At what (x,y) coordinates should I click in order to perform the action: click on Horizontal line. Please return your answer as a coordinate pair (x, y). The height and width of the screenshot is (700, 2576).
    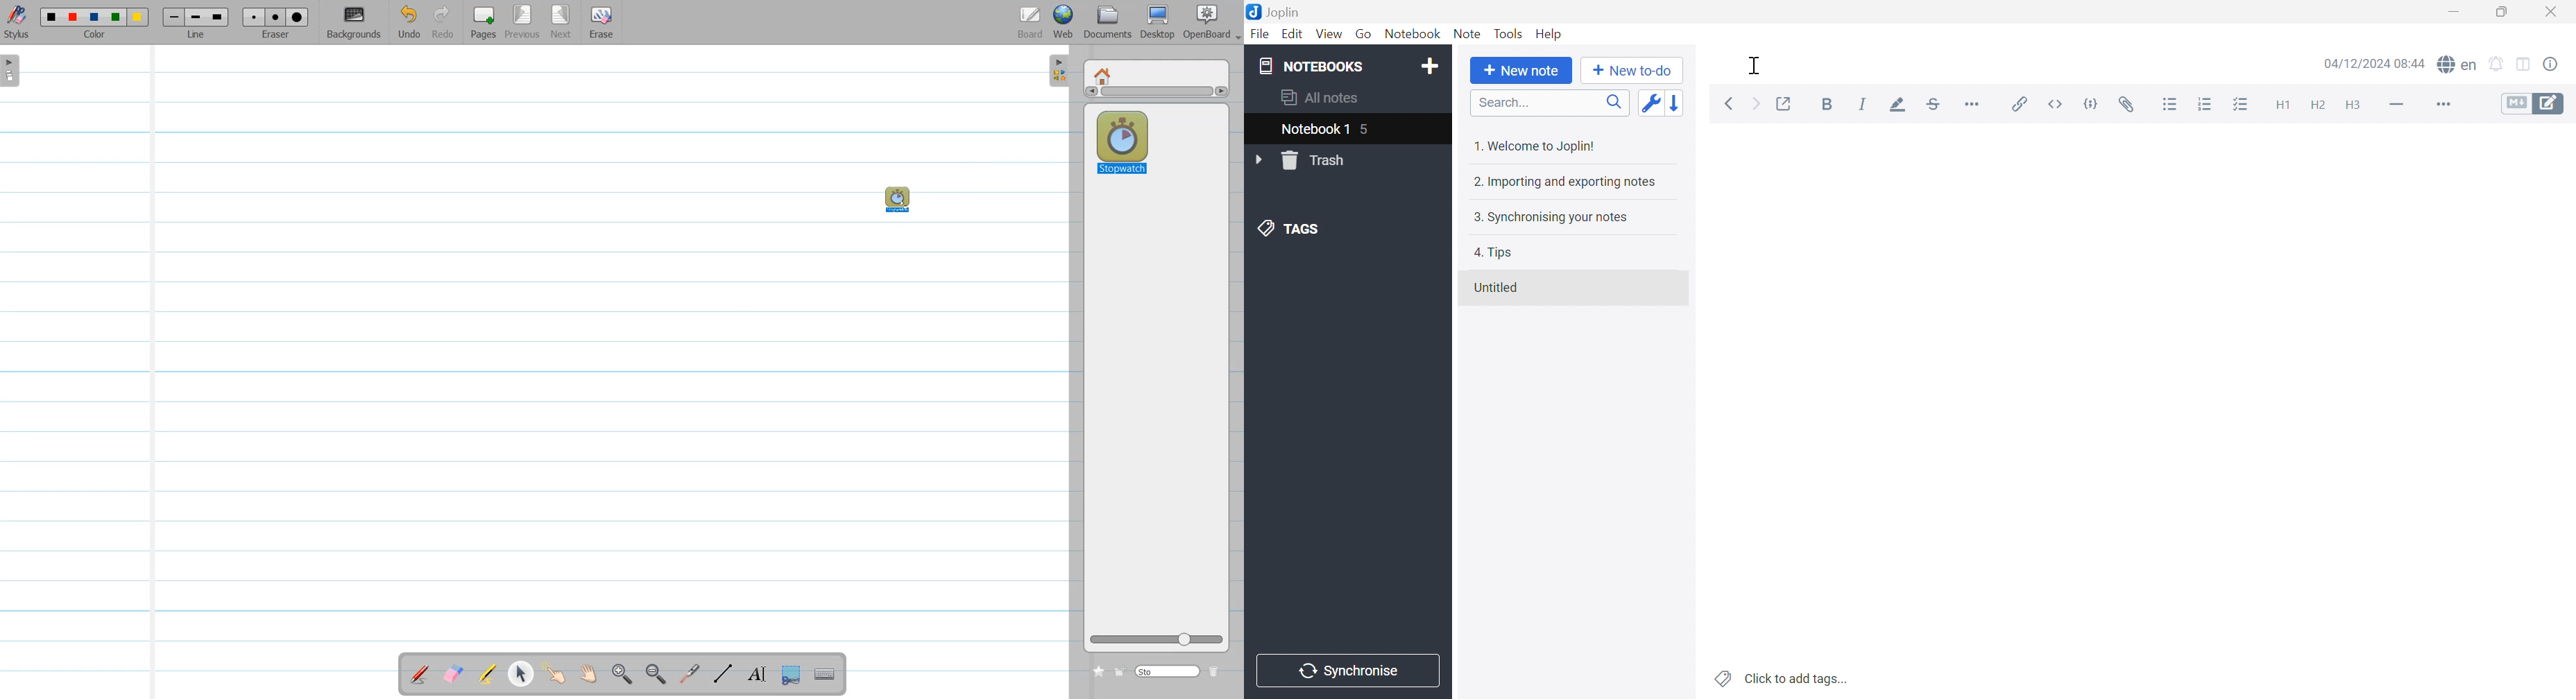
    Looking at the image, I should click on (2396, 105).